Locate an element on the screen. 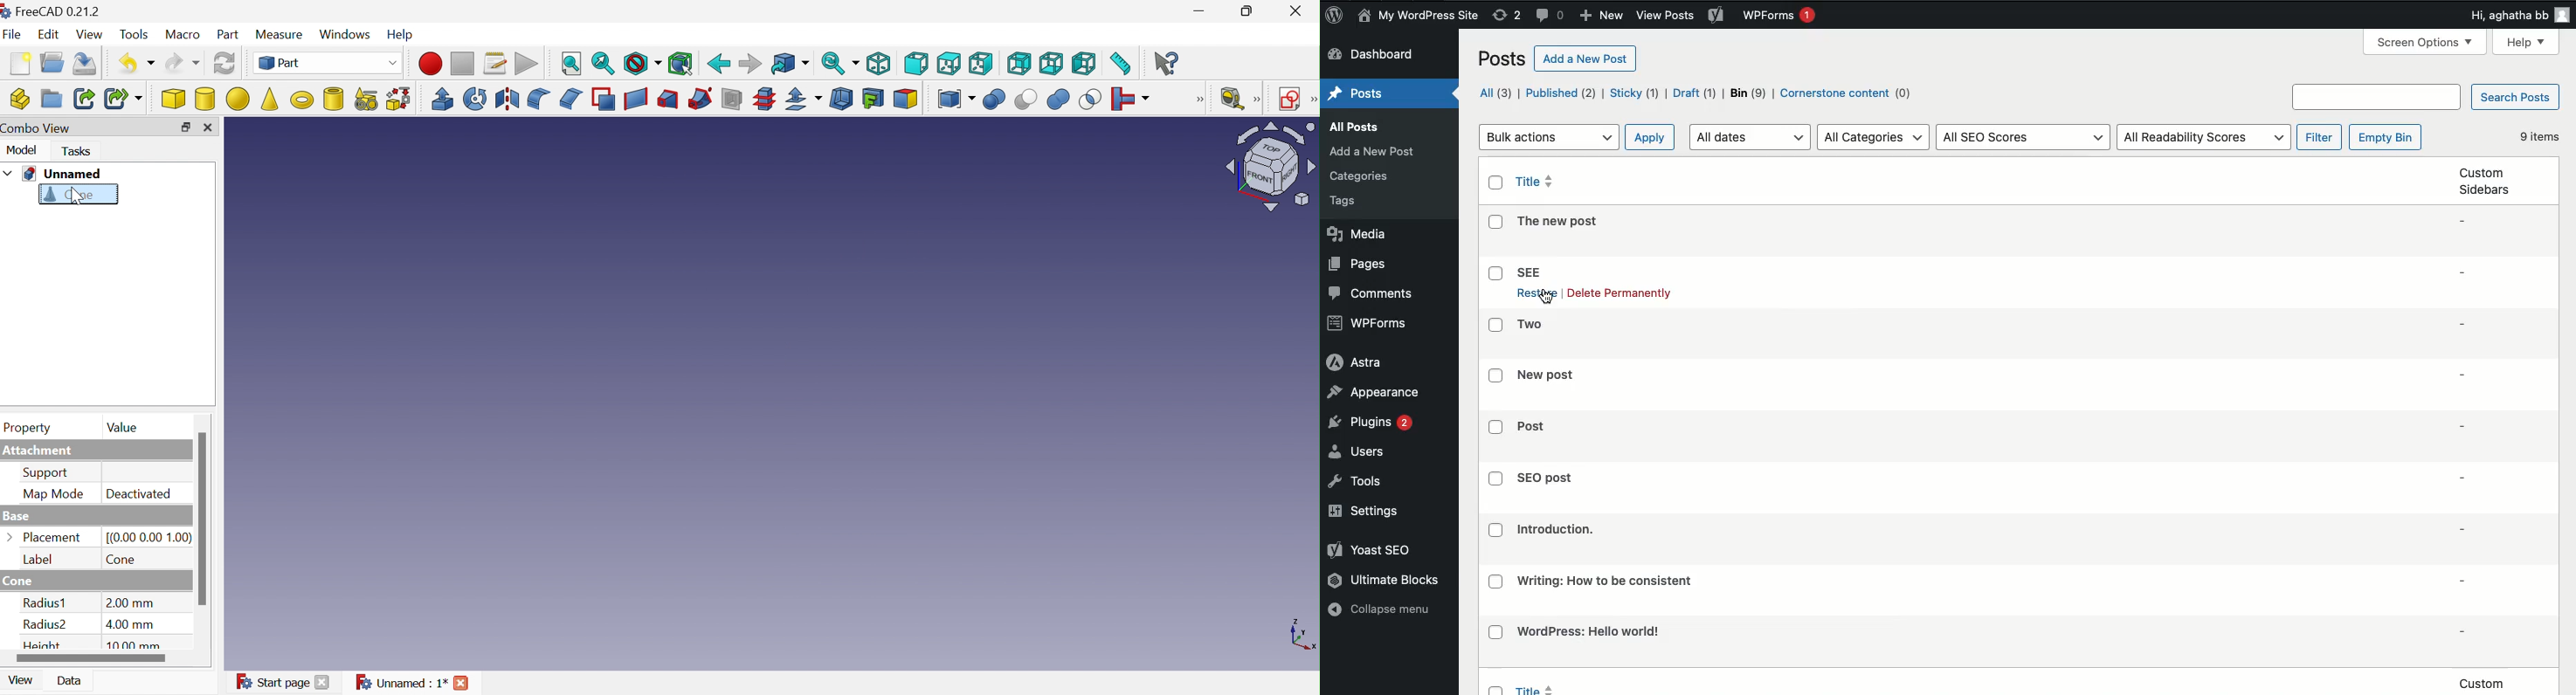  Color per face is located at coordinates (906, 99).